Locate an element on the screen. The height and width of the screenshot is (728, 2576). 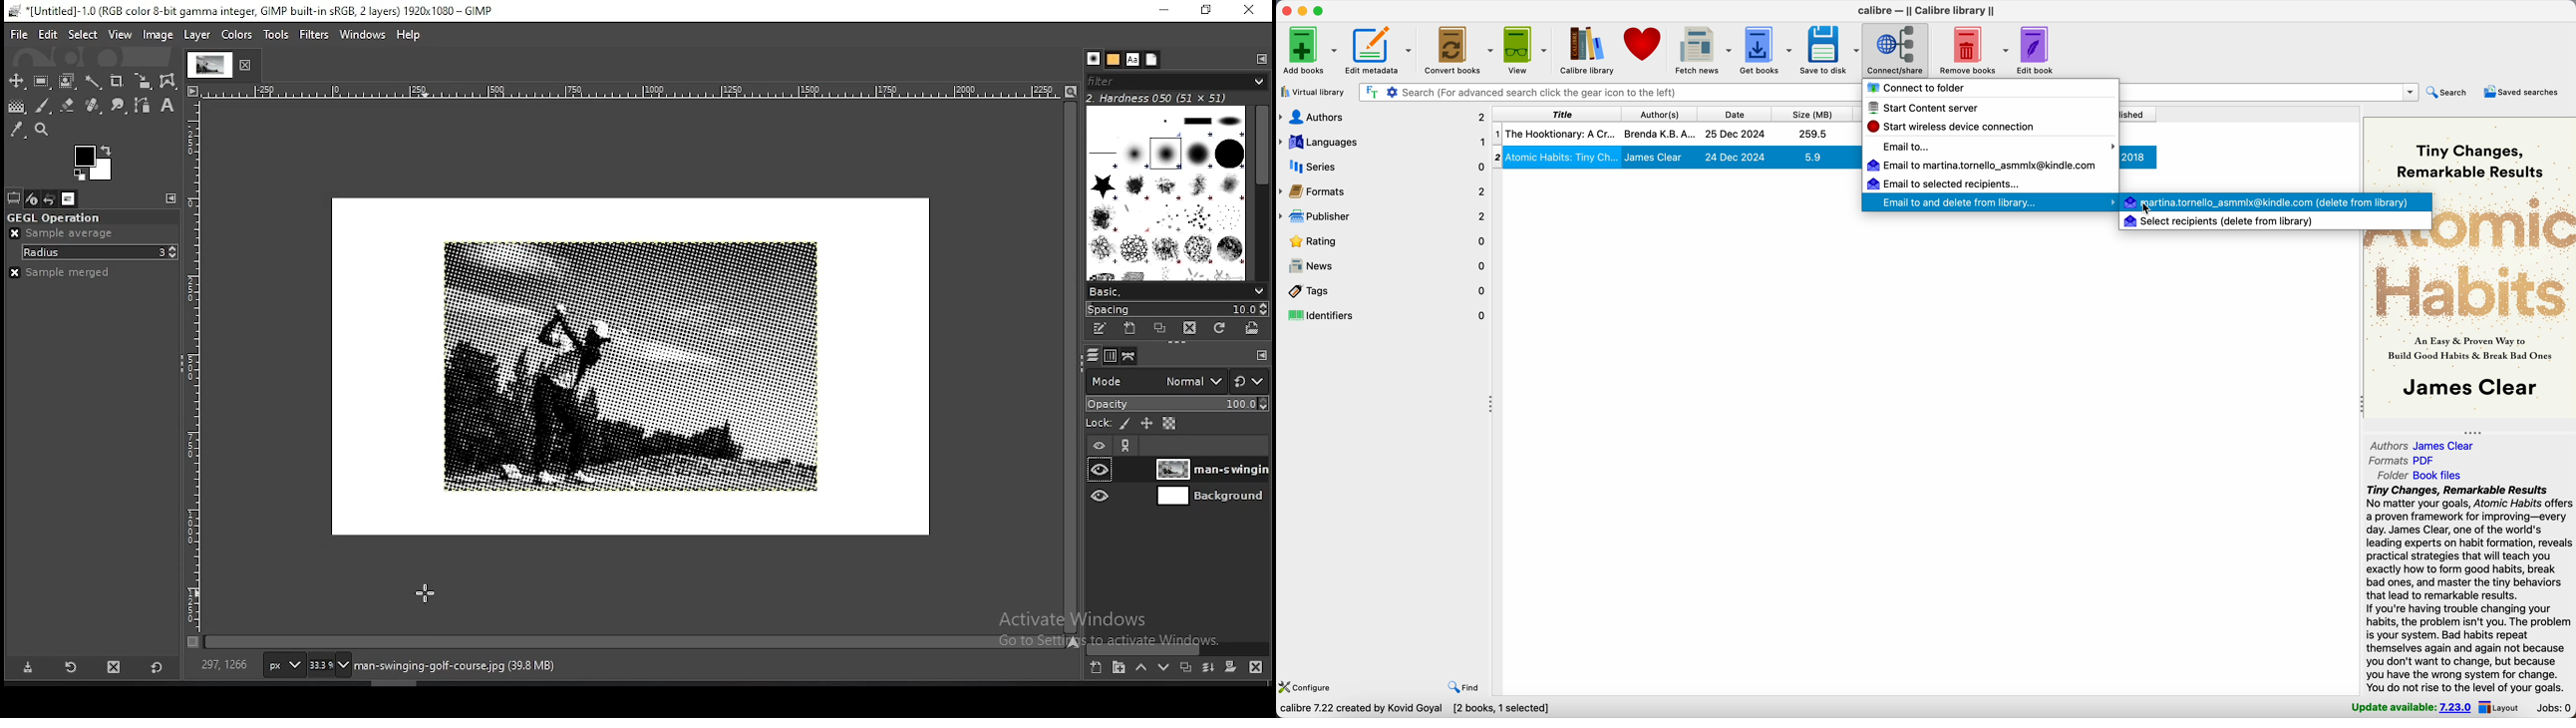
document history is located at coordinates (1151, 60).